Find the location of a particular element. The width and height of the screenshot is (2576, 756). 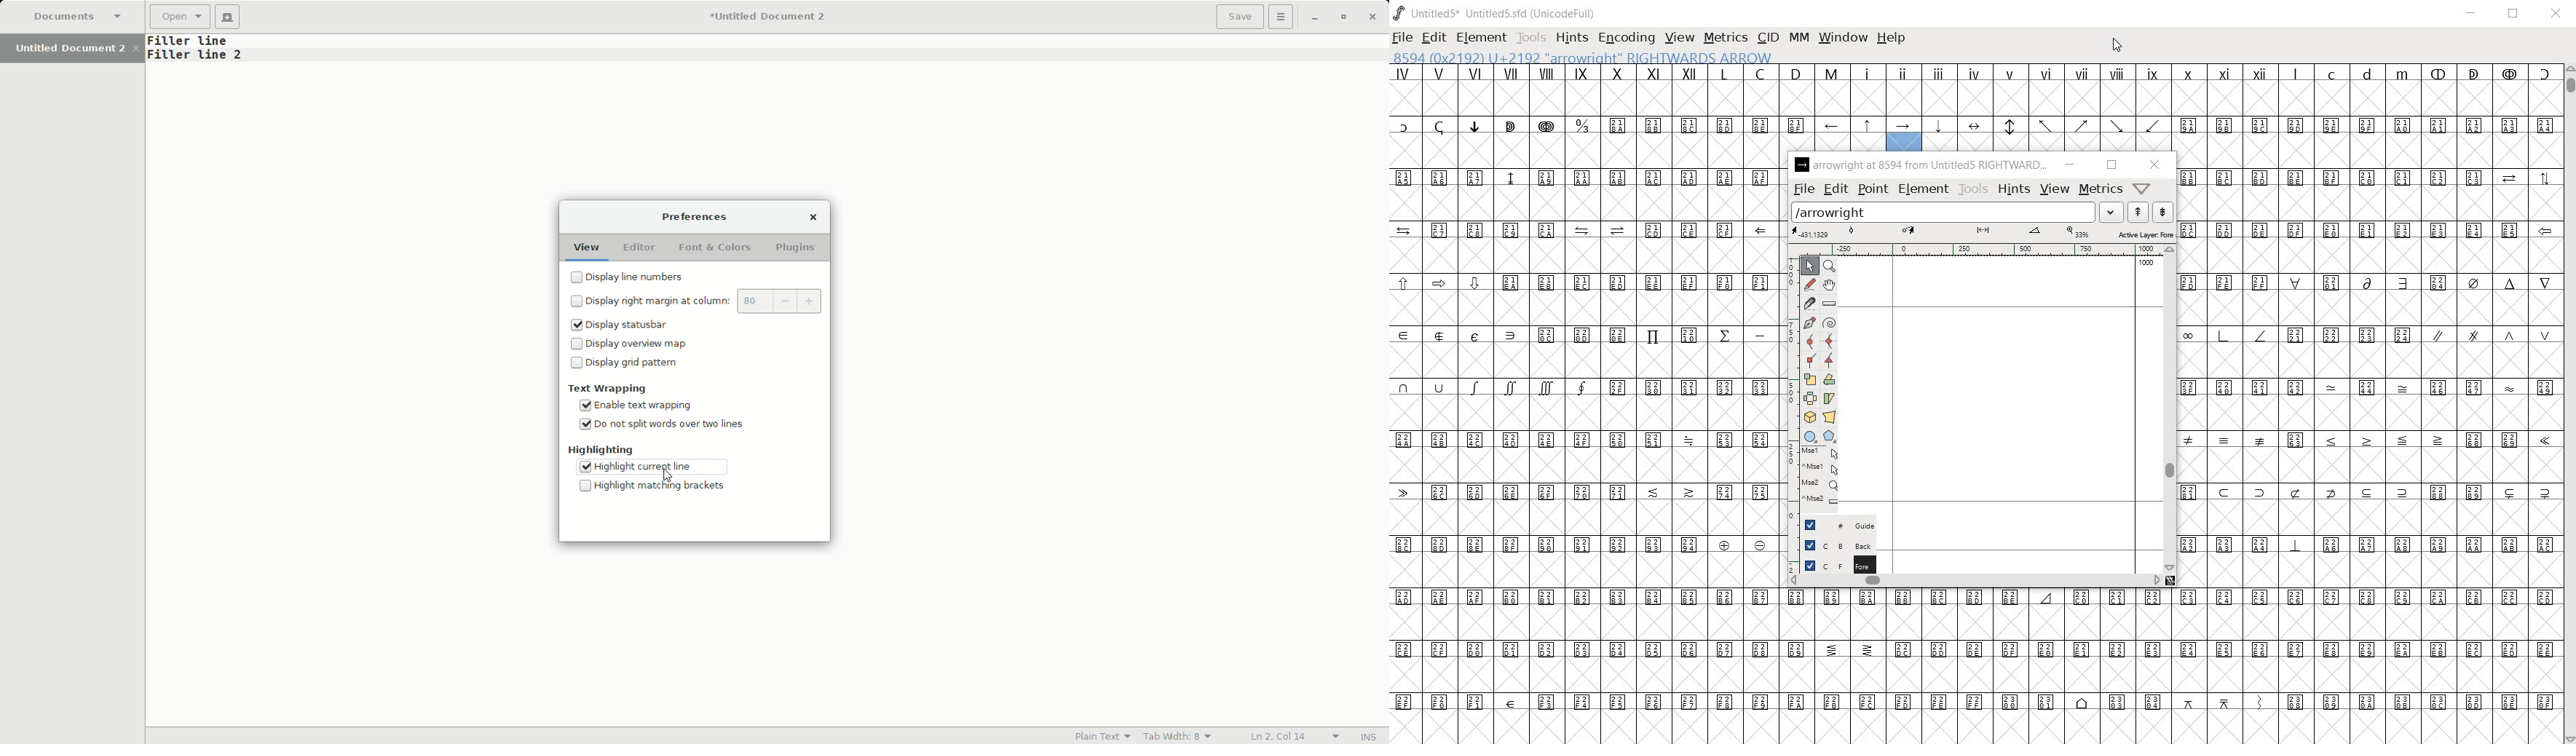

change whether spiro is active or not is located at coordinates (1830, 322).